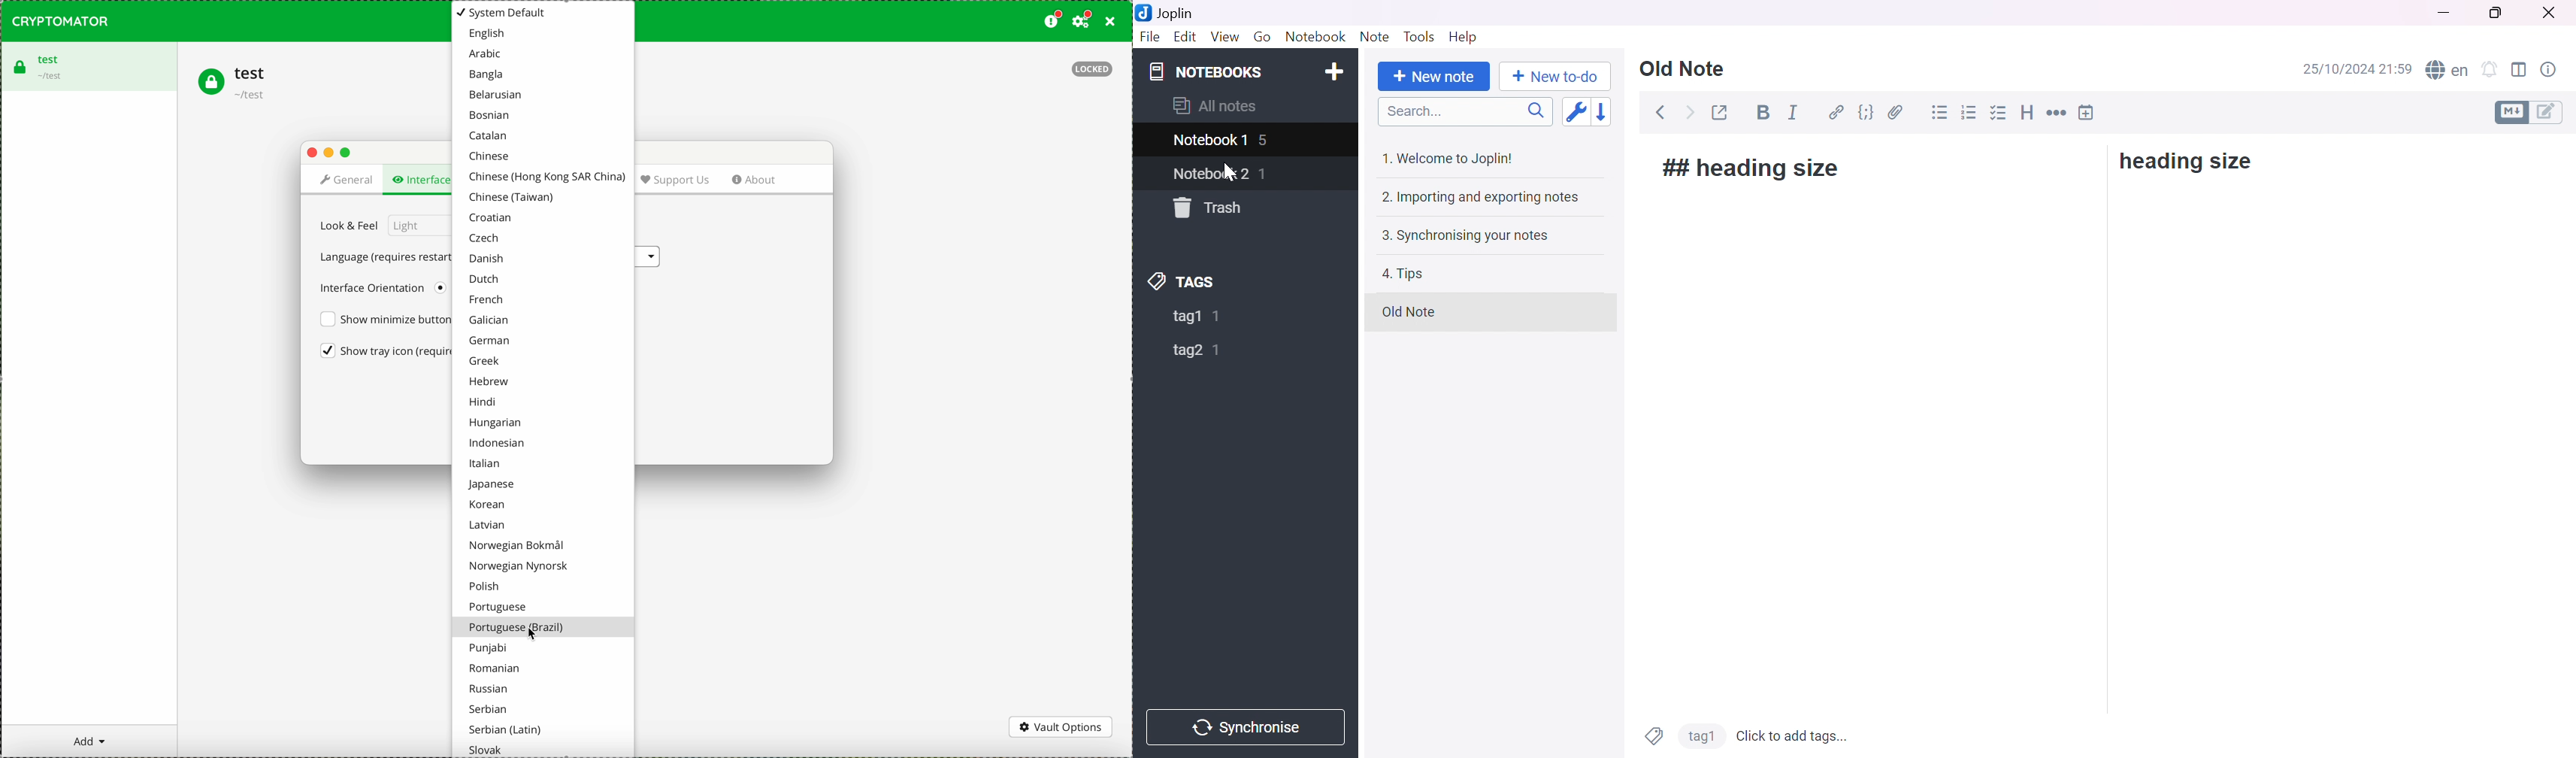 The image size is (2576, 784). Describe the element at coordinates (1574, 114) in the screenshot. I see `Toggle sort order field: updated date -> created date` at that location.